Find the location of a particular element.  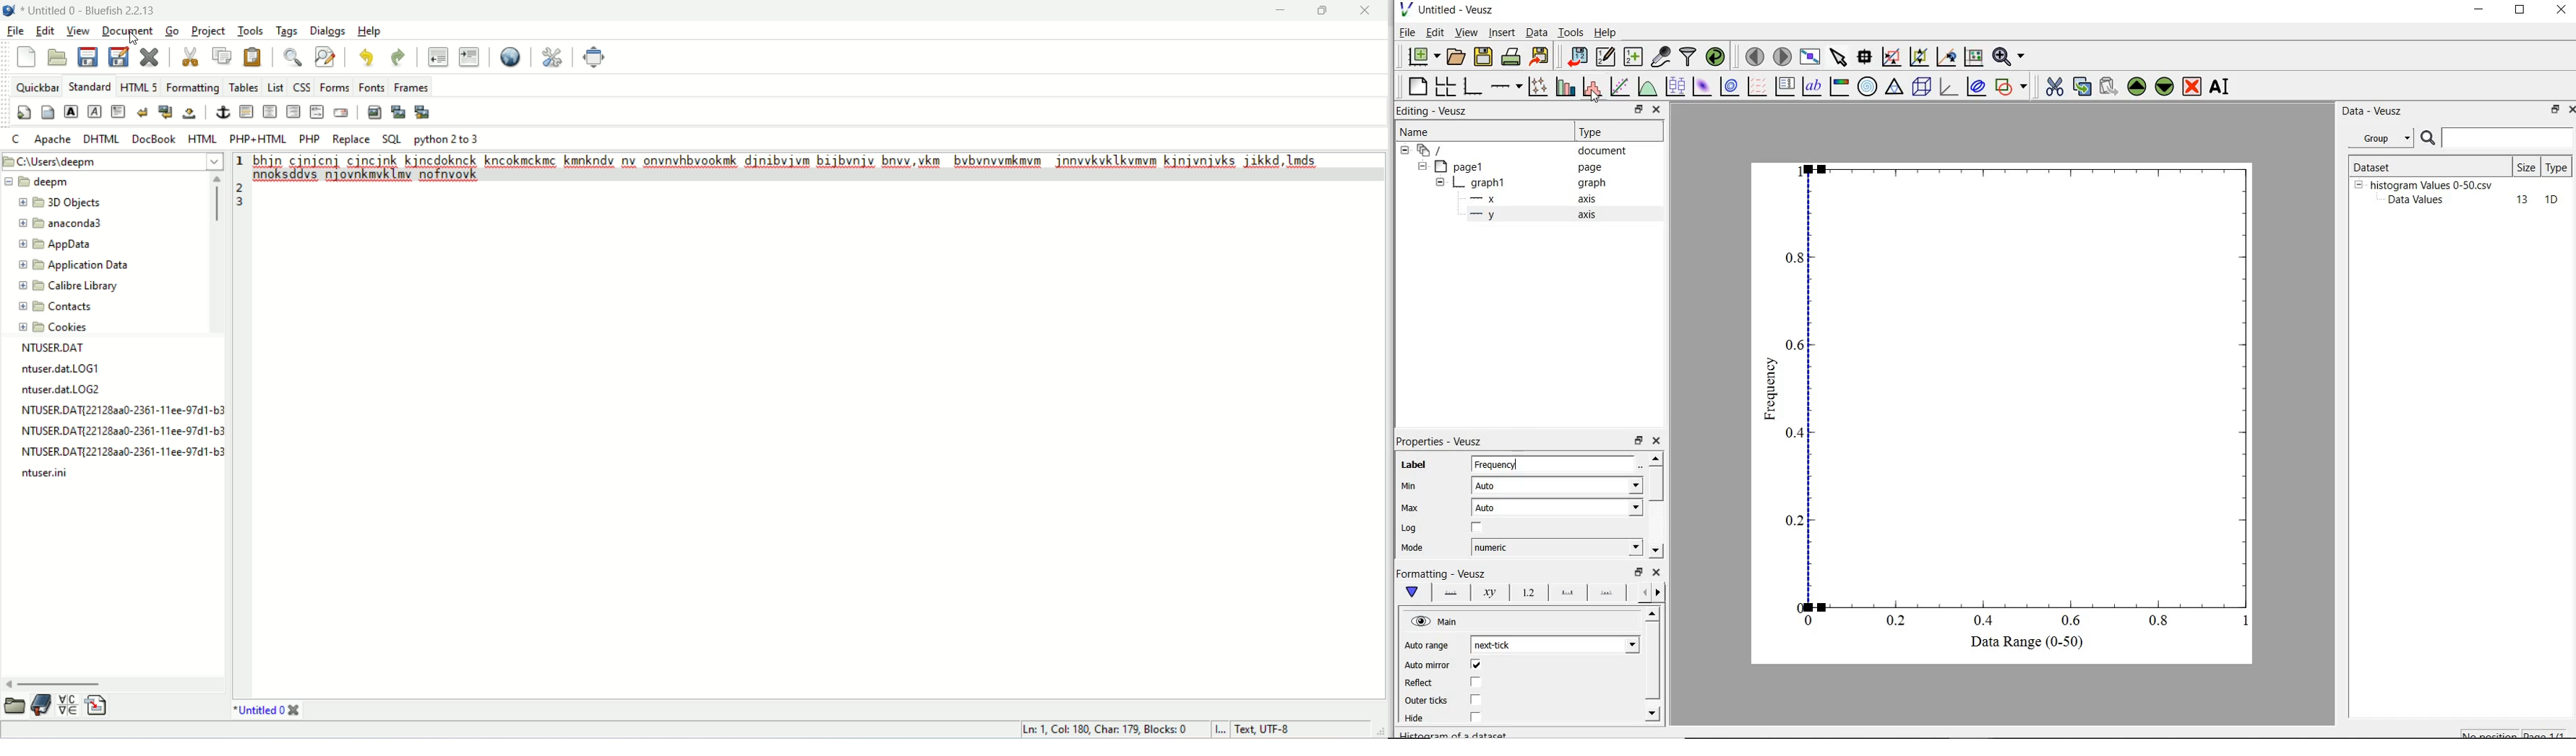

plot key is located at coordinates (1785, 86).